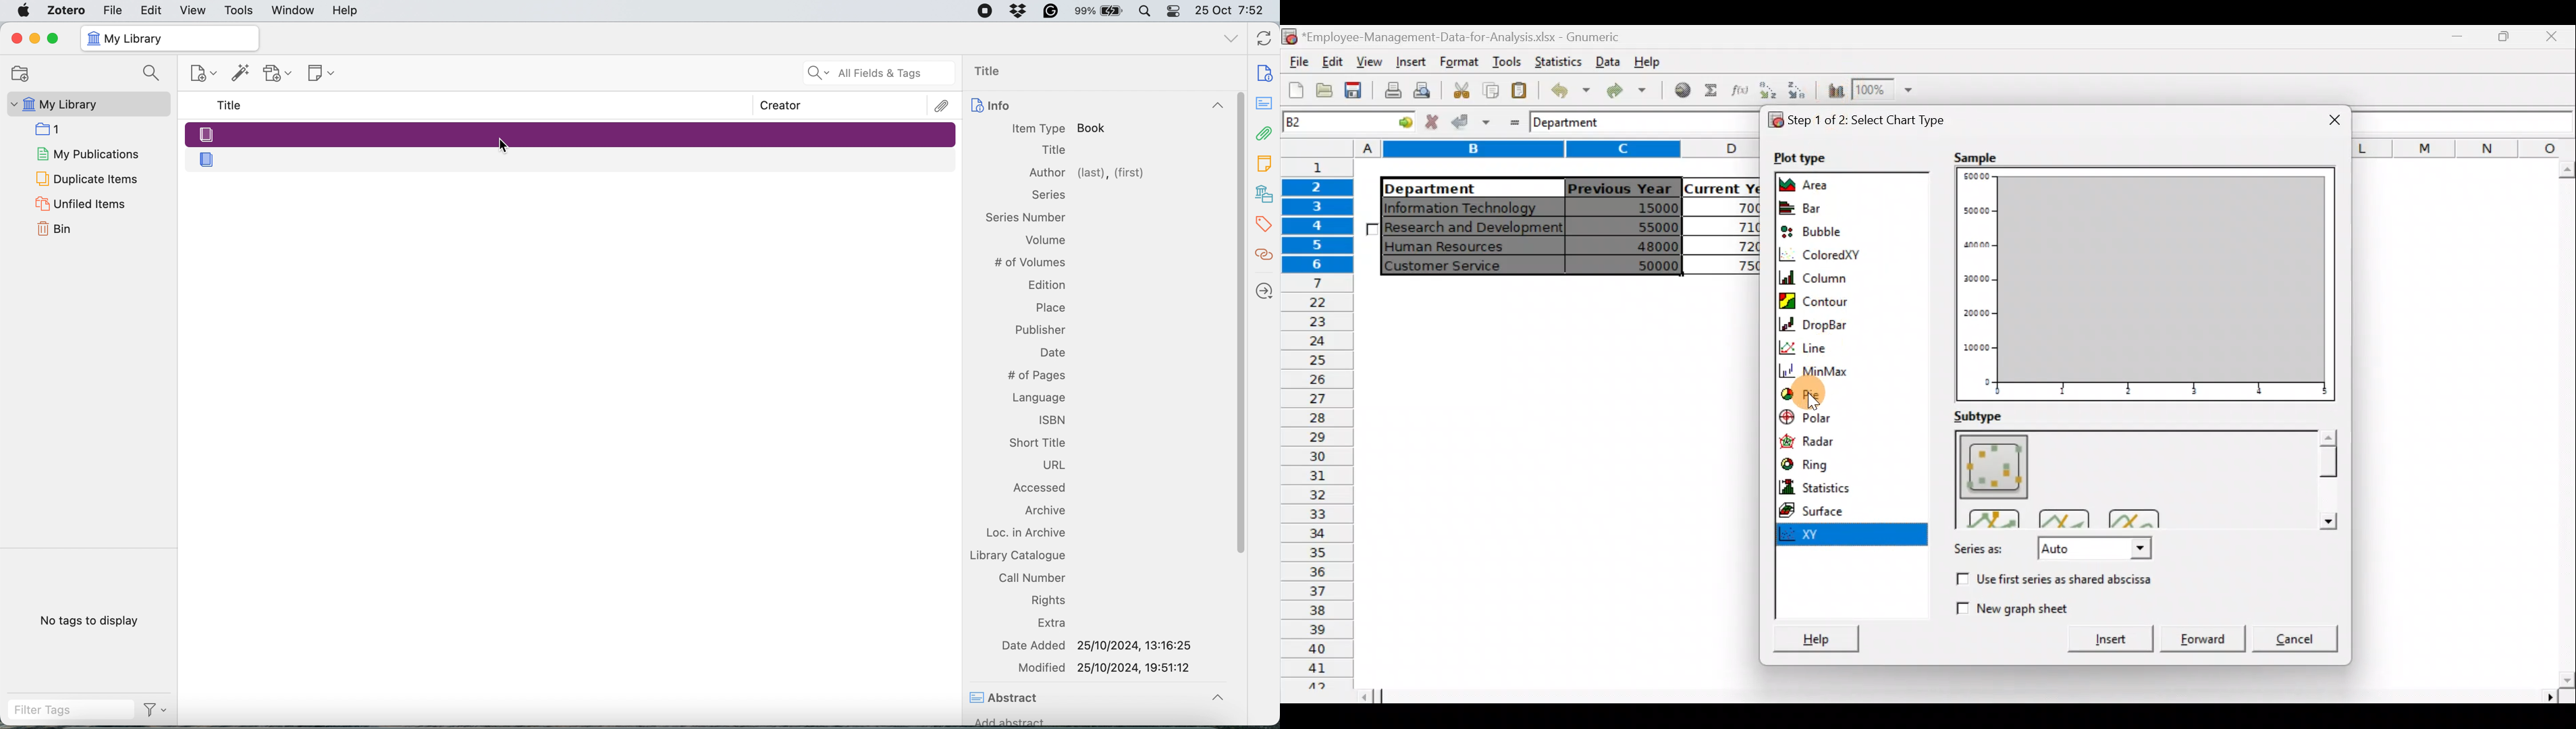 This screenshot has width=2576, height=756. Describe the element at coordinates (1823, 511) in the screenshot. I see `Surface` at that location.